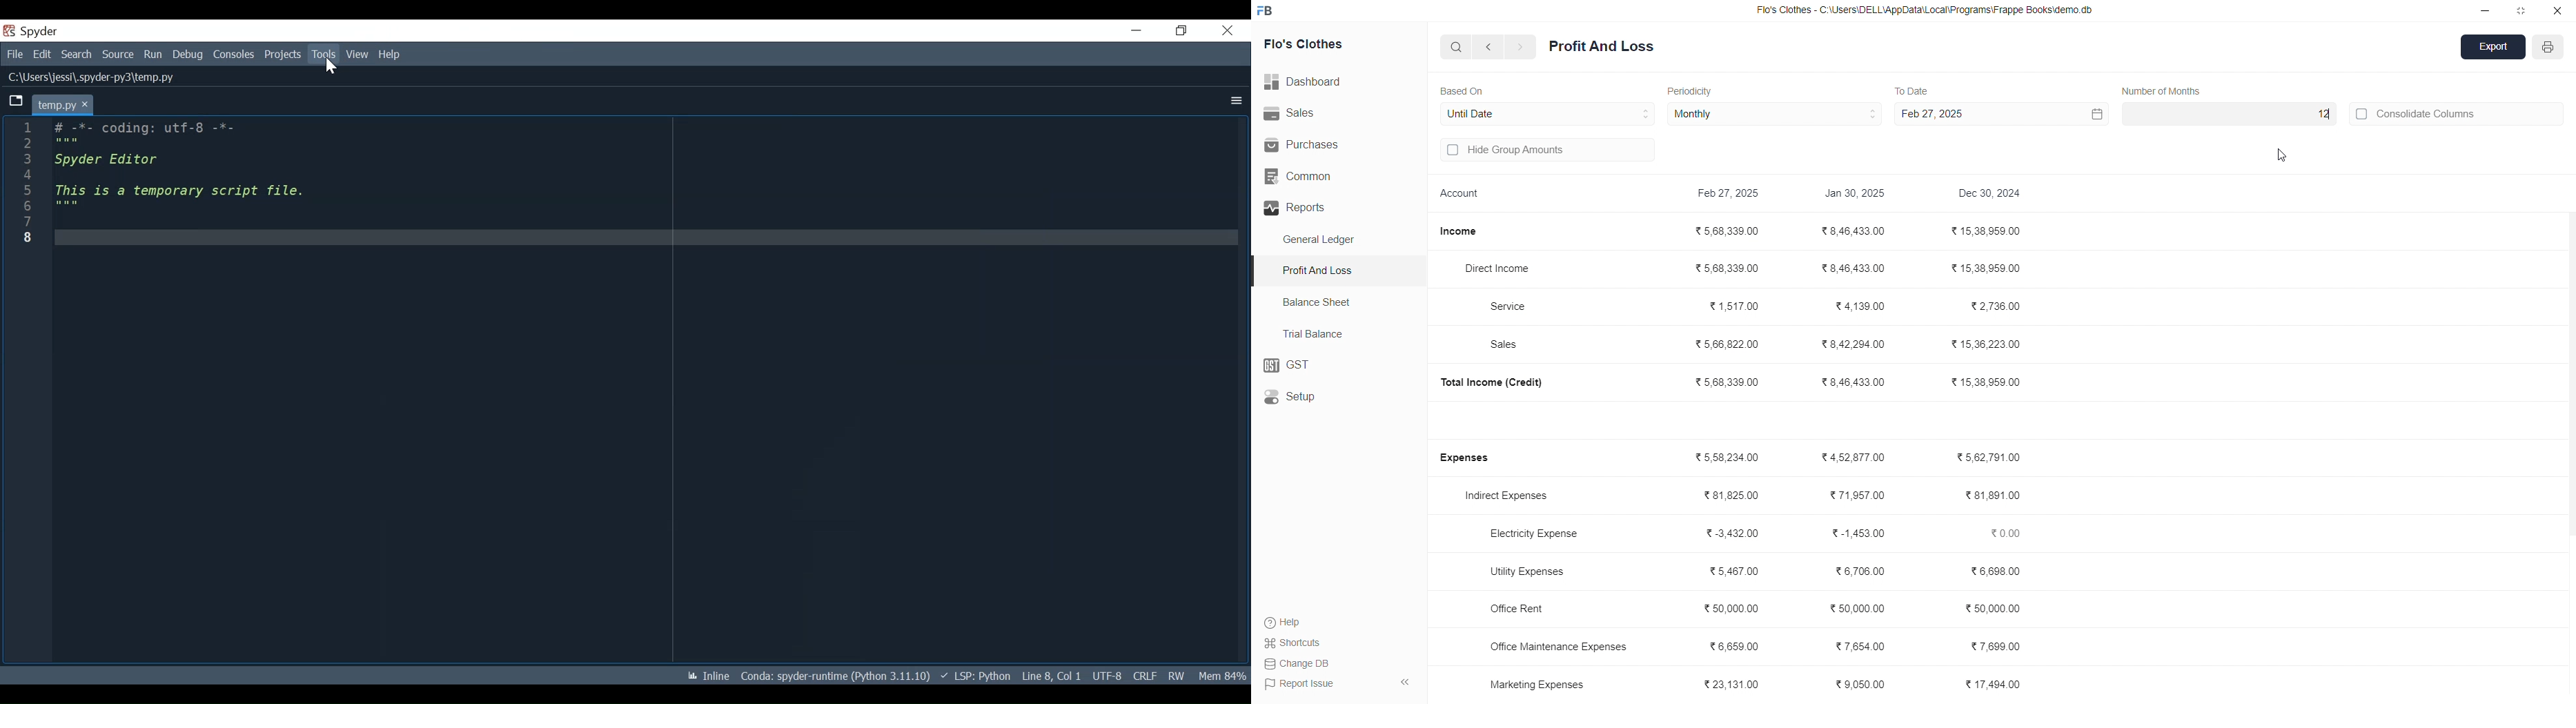 Image resolution: width=2576 pixels, height=728 pixels. Describe the element at coordinates (1734, 305) in the screenshot. I see `₹ 1,517.00` at that location.